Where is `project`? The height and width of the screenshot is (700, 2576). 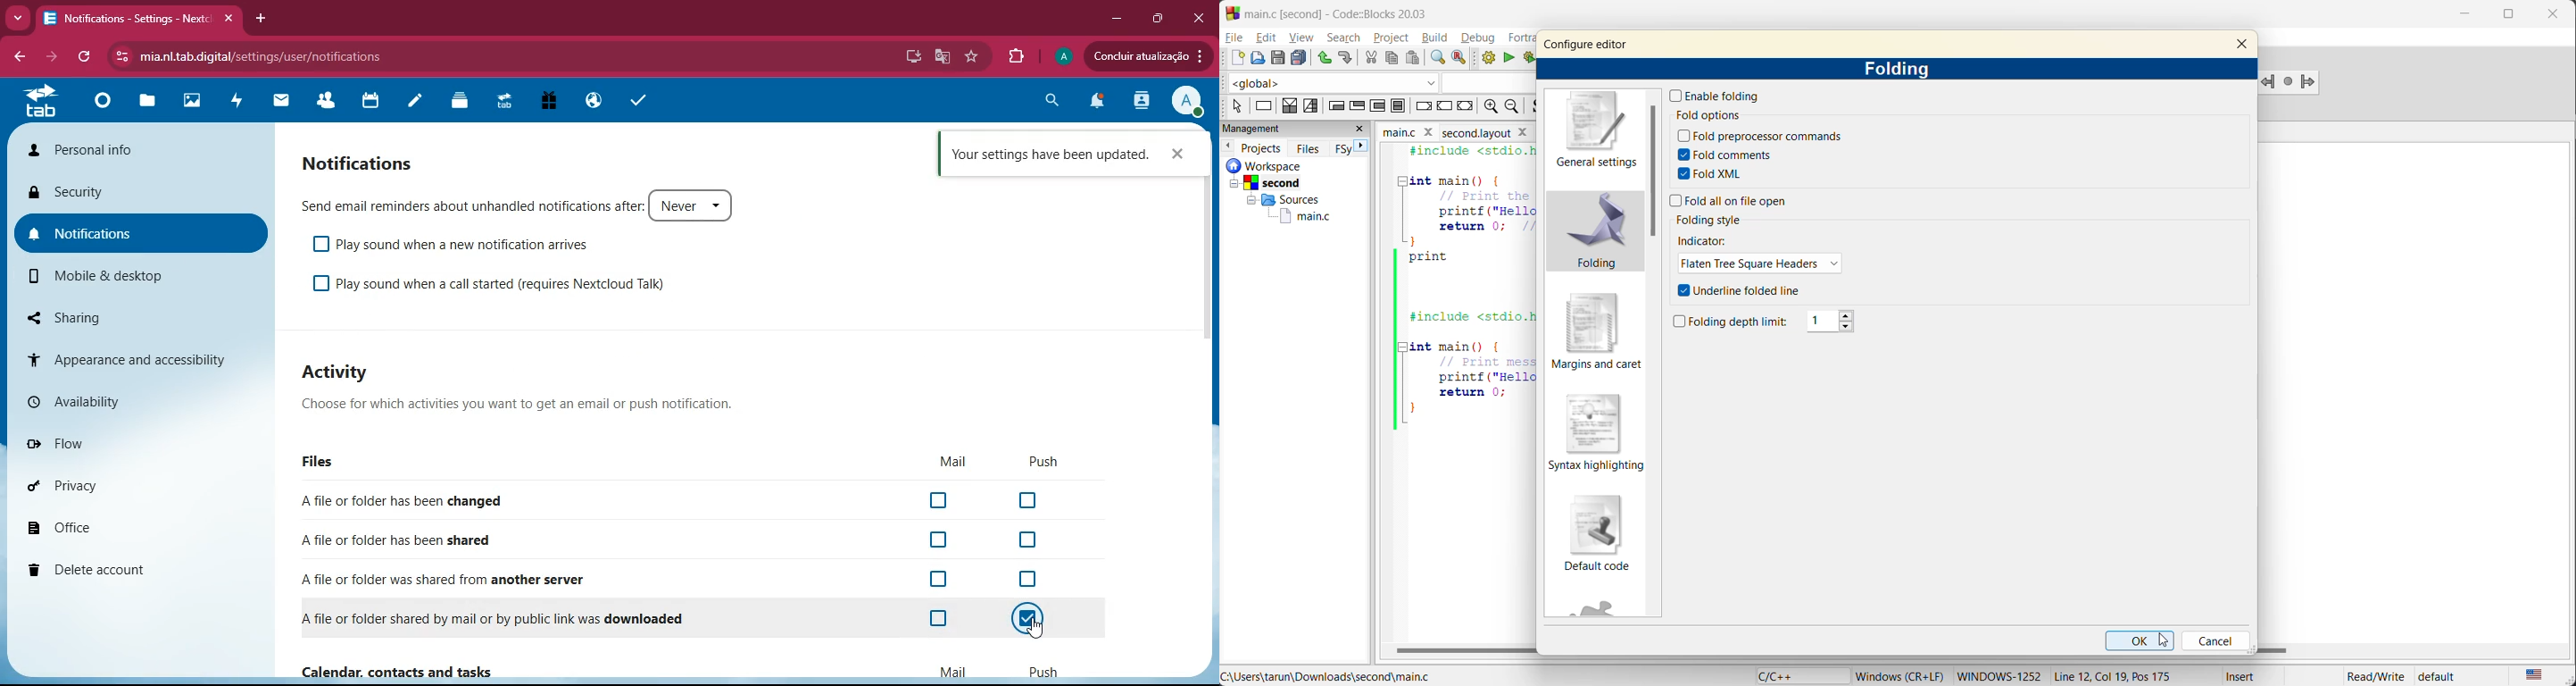 project is located at coordinates (1393, 38).